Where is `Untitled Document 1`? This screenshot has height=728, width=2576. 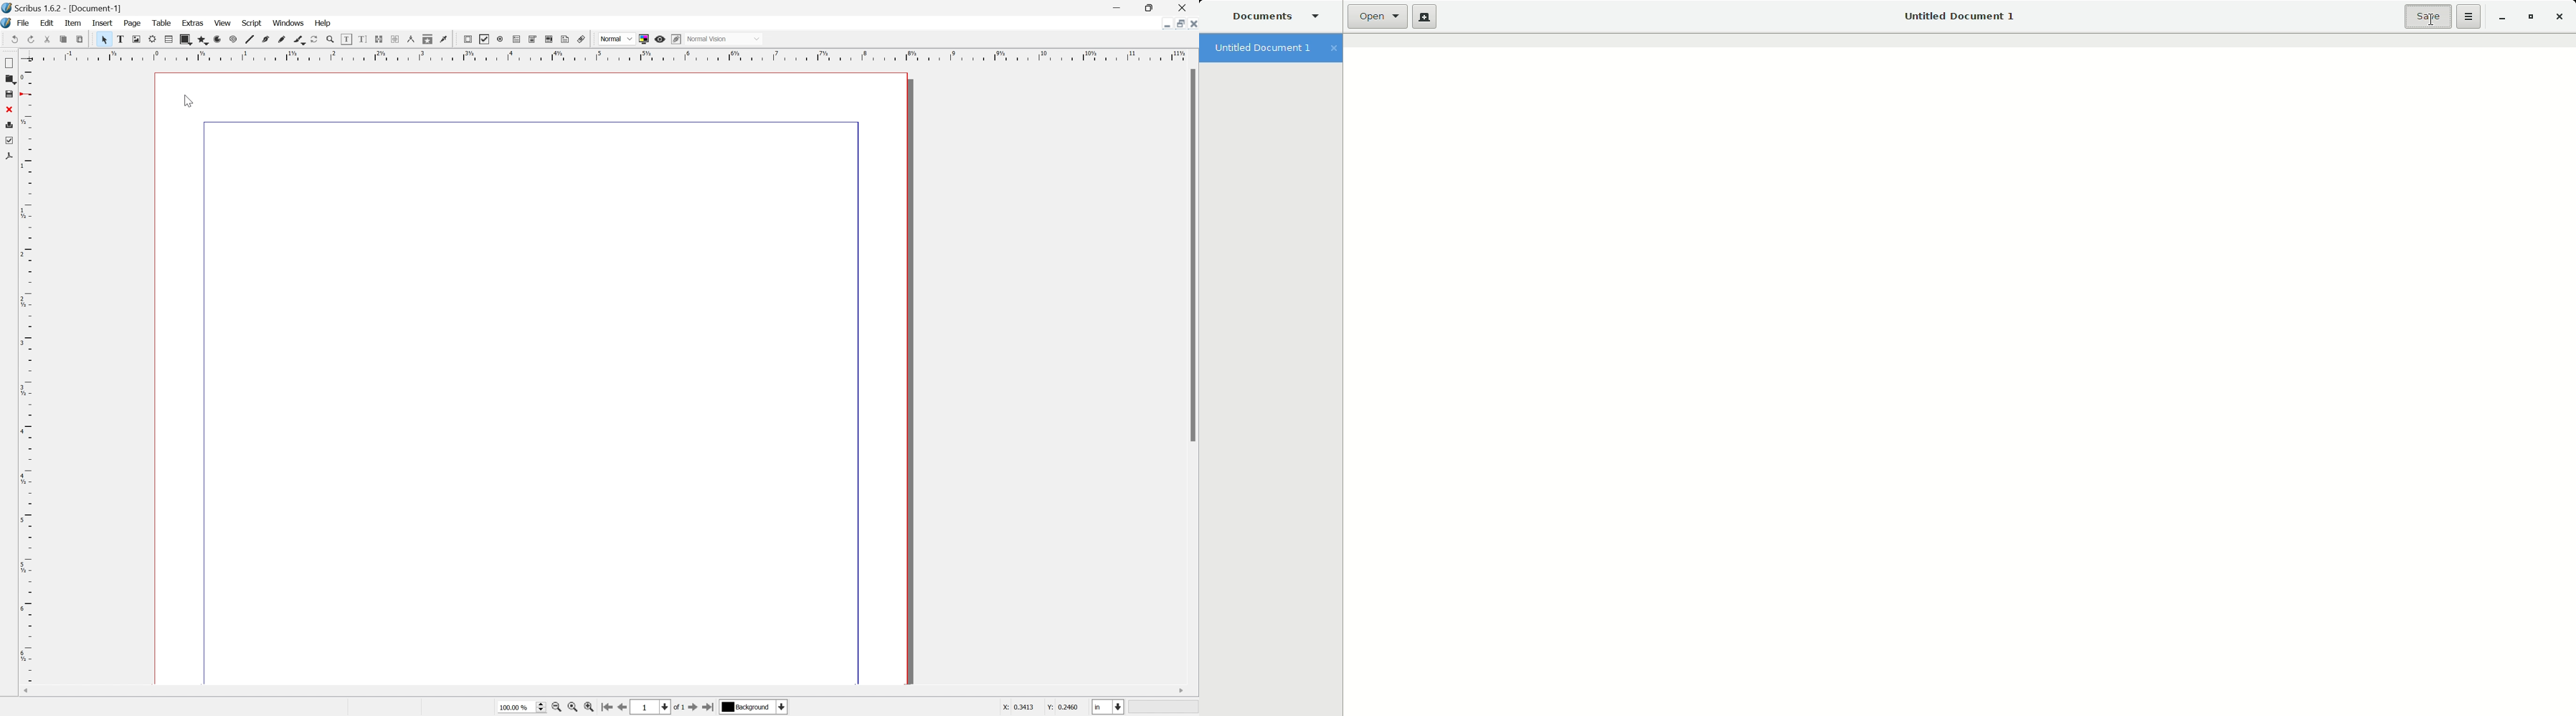
Untitled Document 1 is located at coordinates (1275, 50).